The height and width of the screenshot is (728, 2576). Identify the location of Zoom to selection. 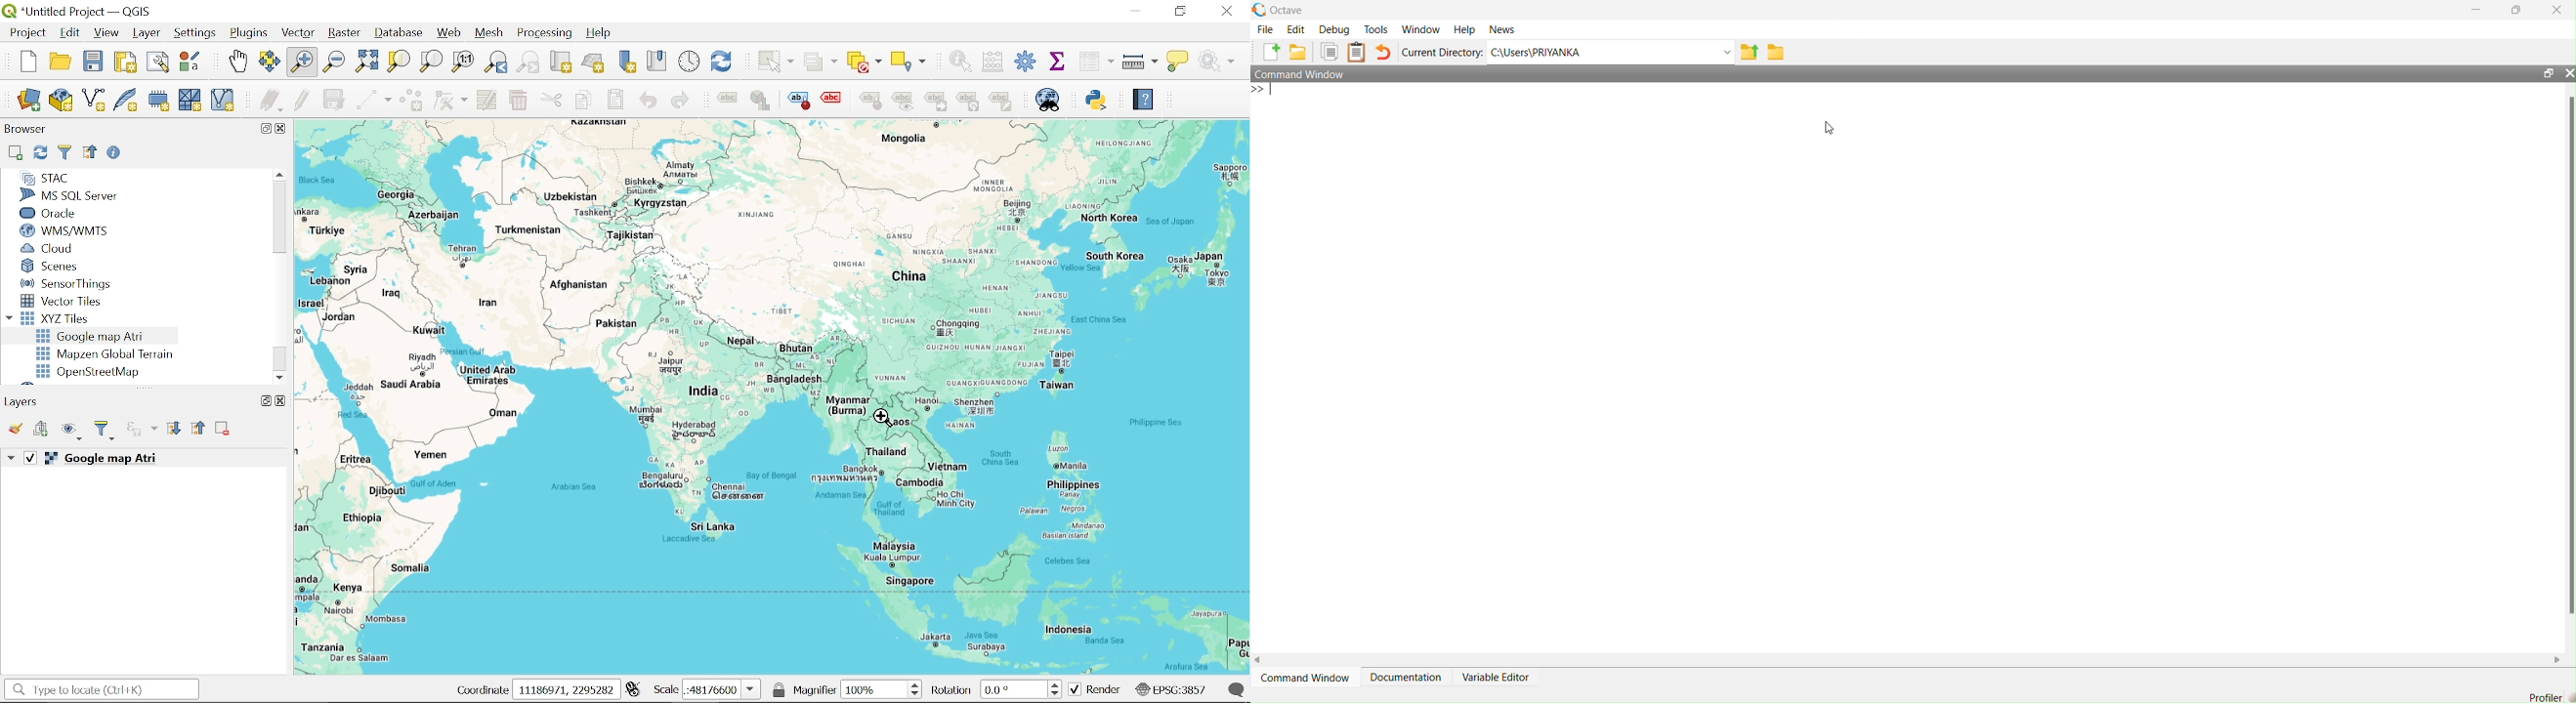
(398, 61).